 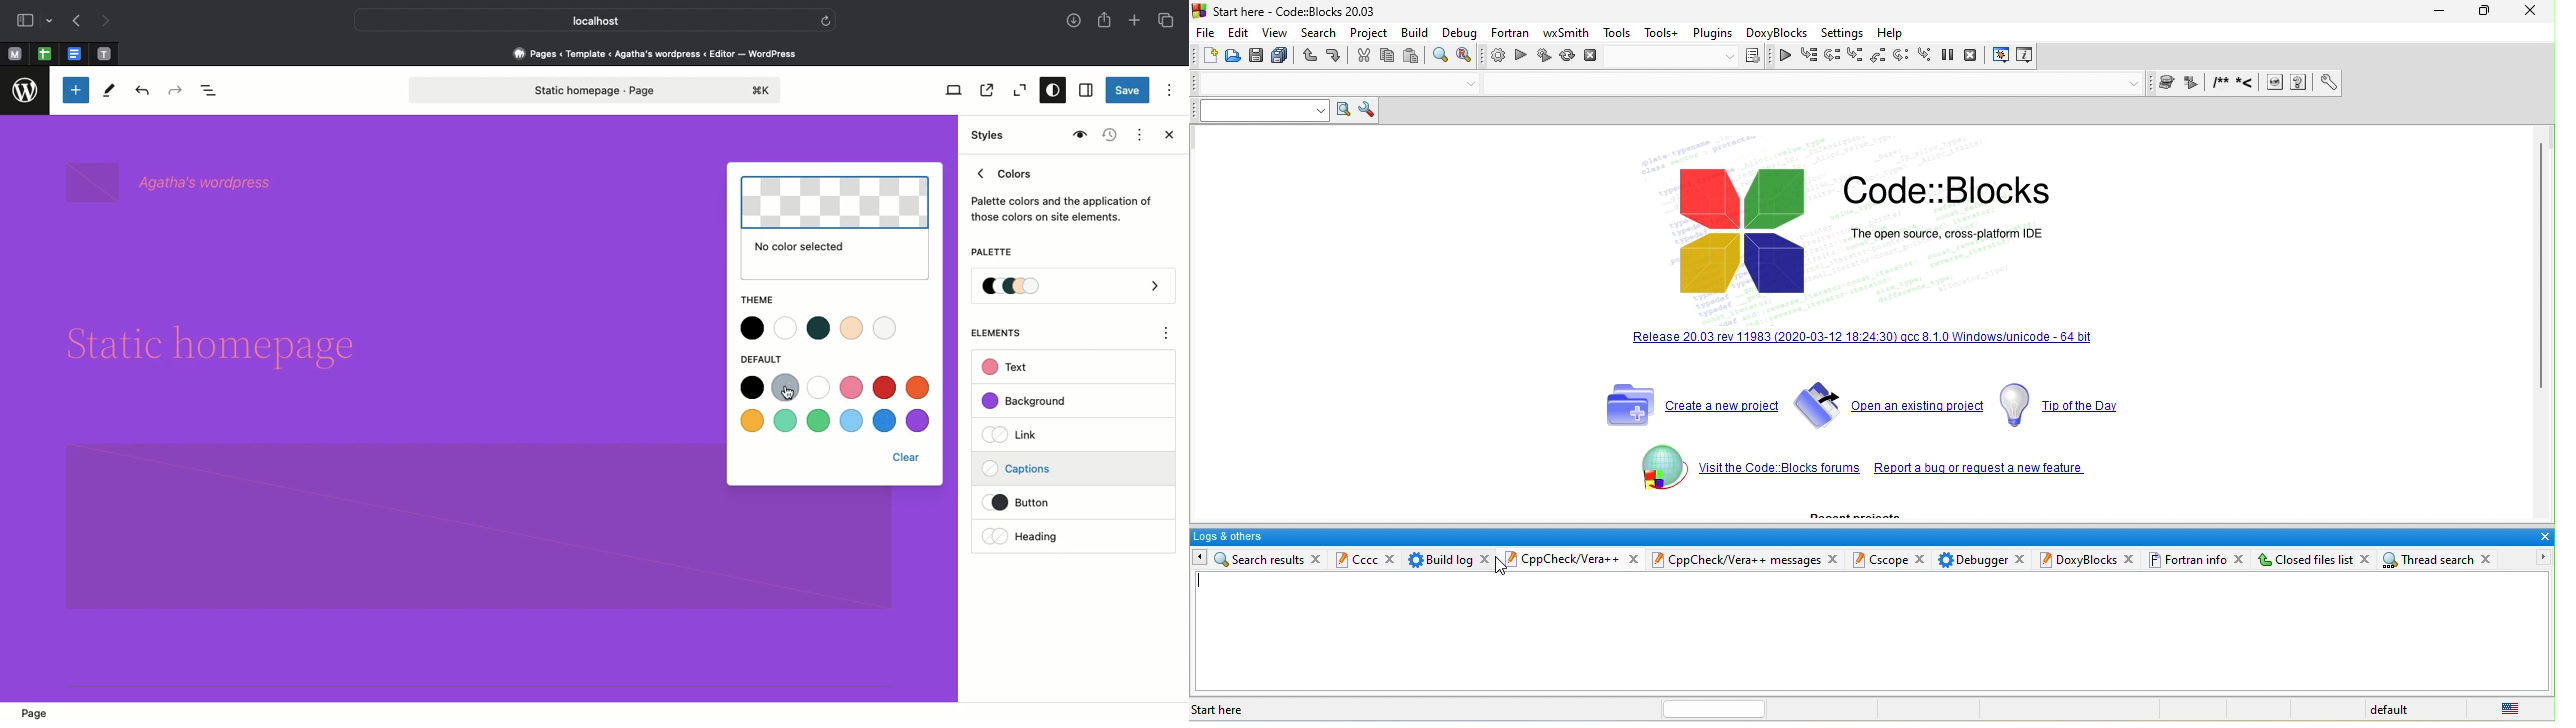 I want to click on close, so click(x=1316, y=558).